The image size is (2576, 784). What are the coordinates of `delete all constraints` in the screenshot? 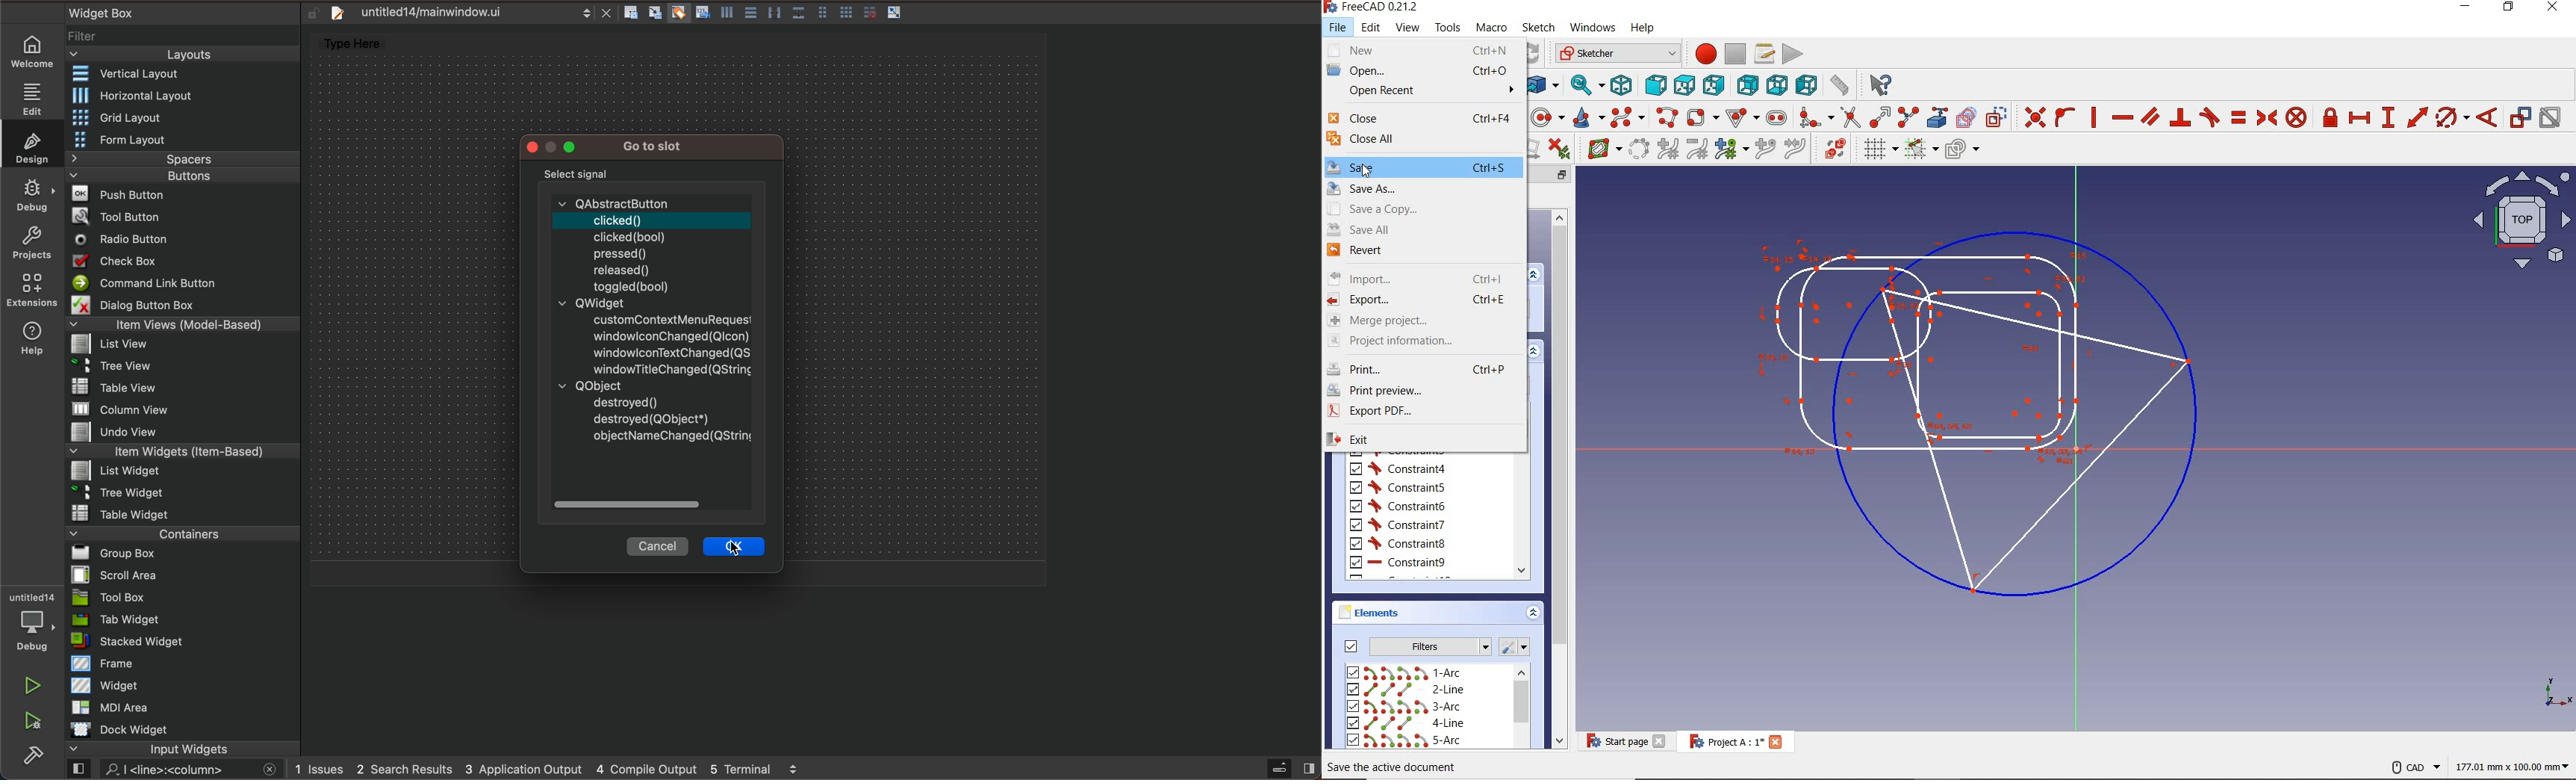 It's located at (1564, 149).